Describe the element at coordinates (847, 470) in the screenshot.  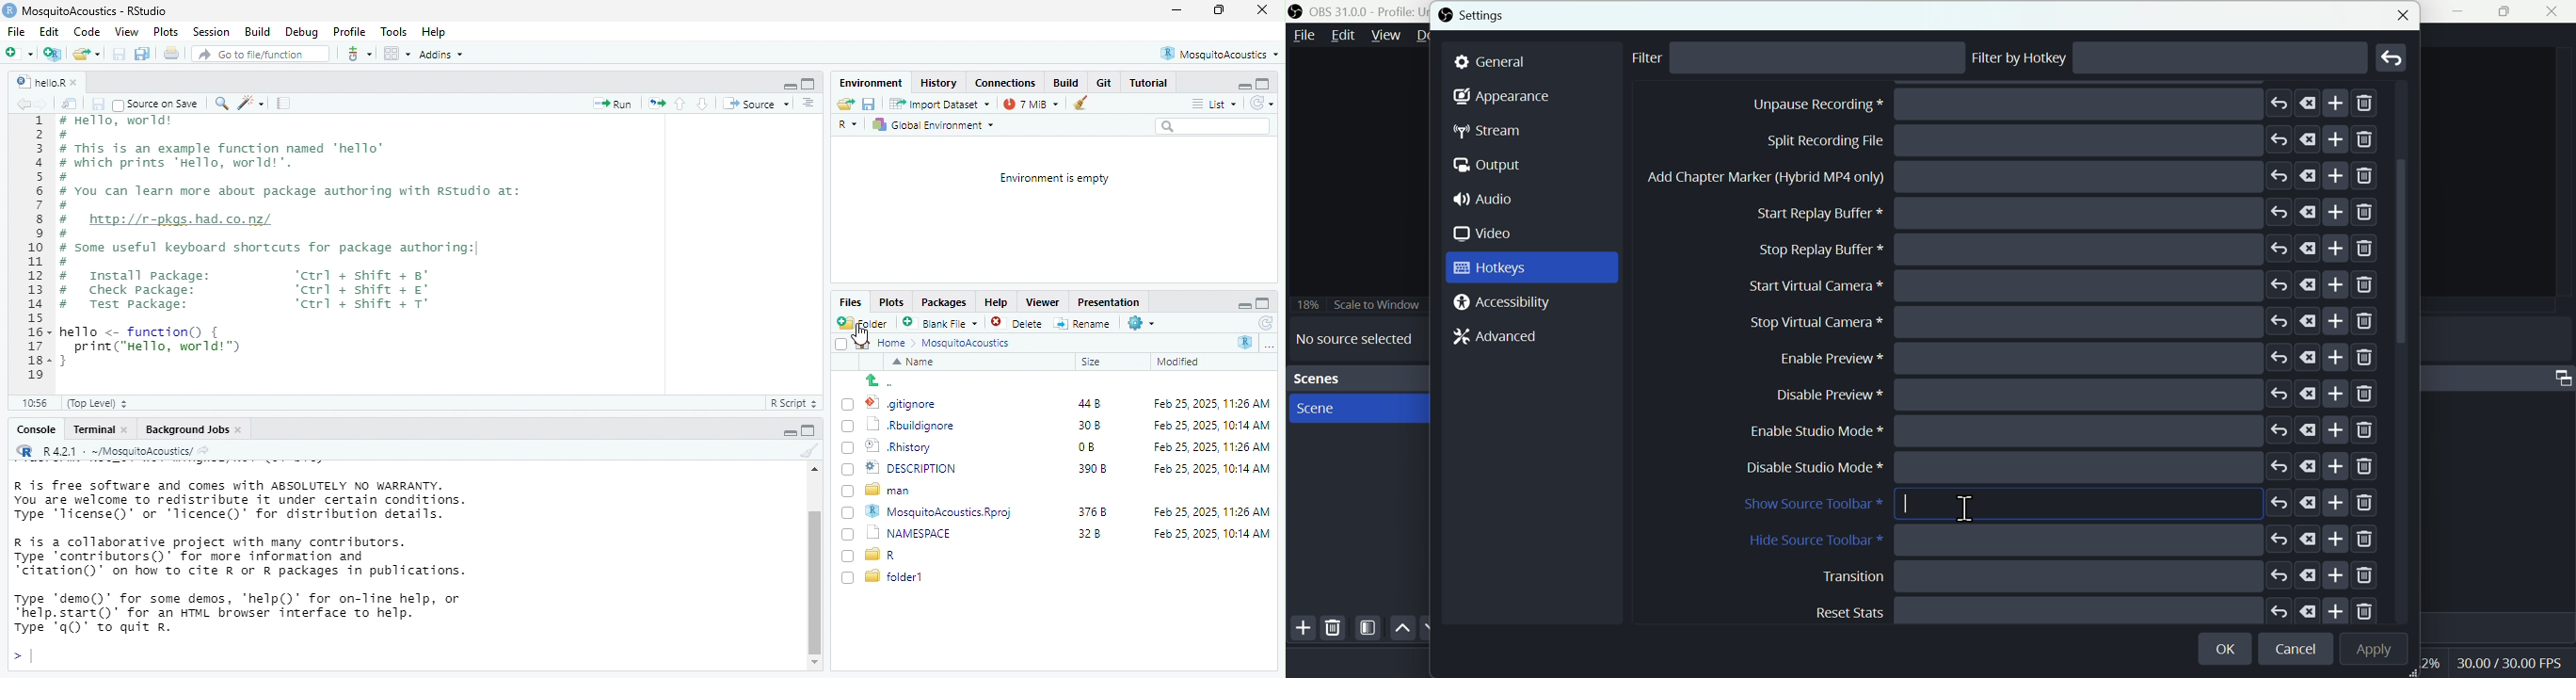
I see `checkbox` at that location.